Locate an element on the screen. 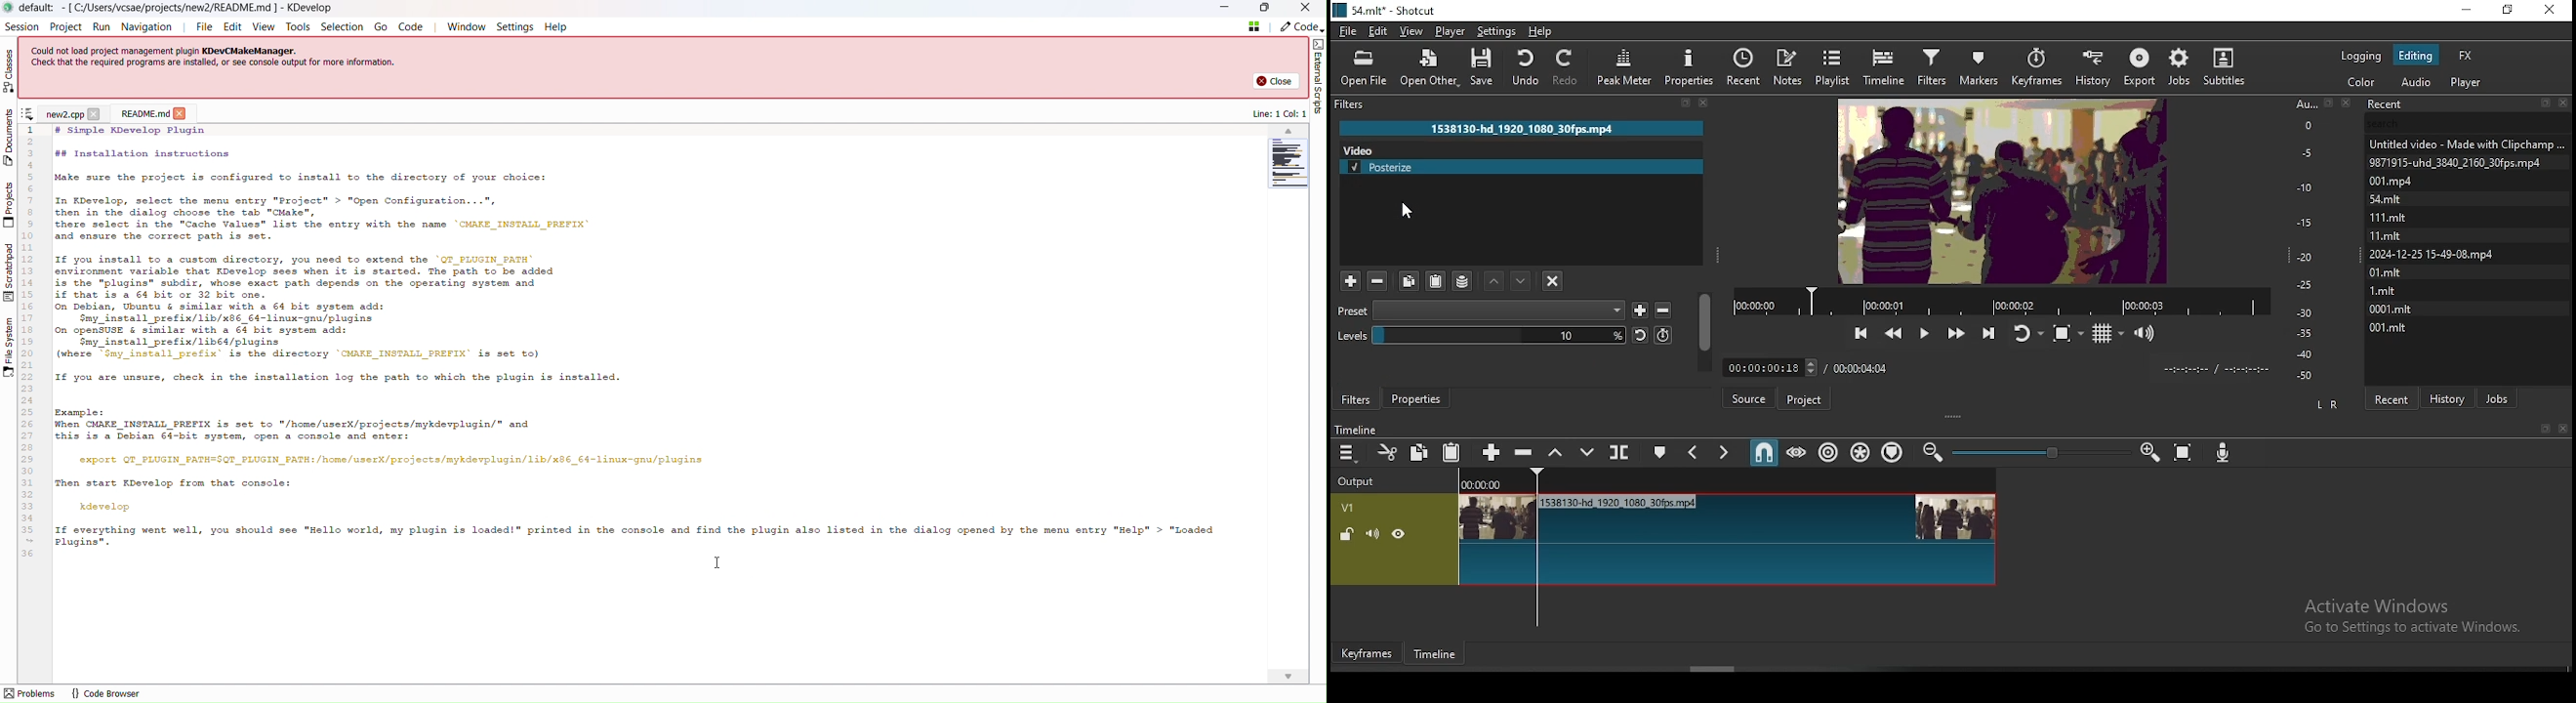  filters is located at coordinates (1935, 66).